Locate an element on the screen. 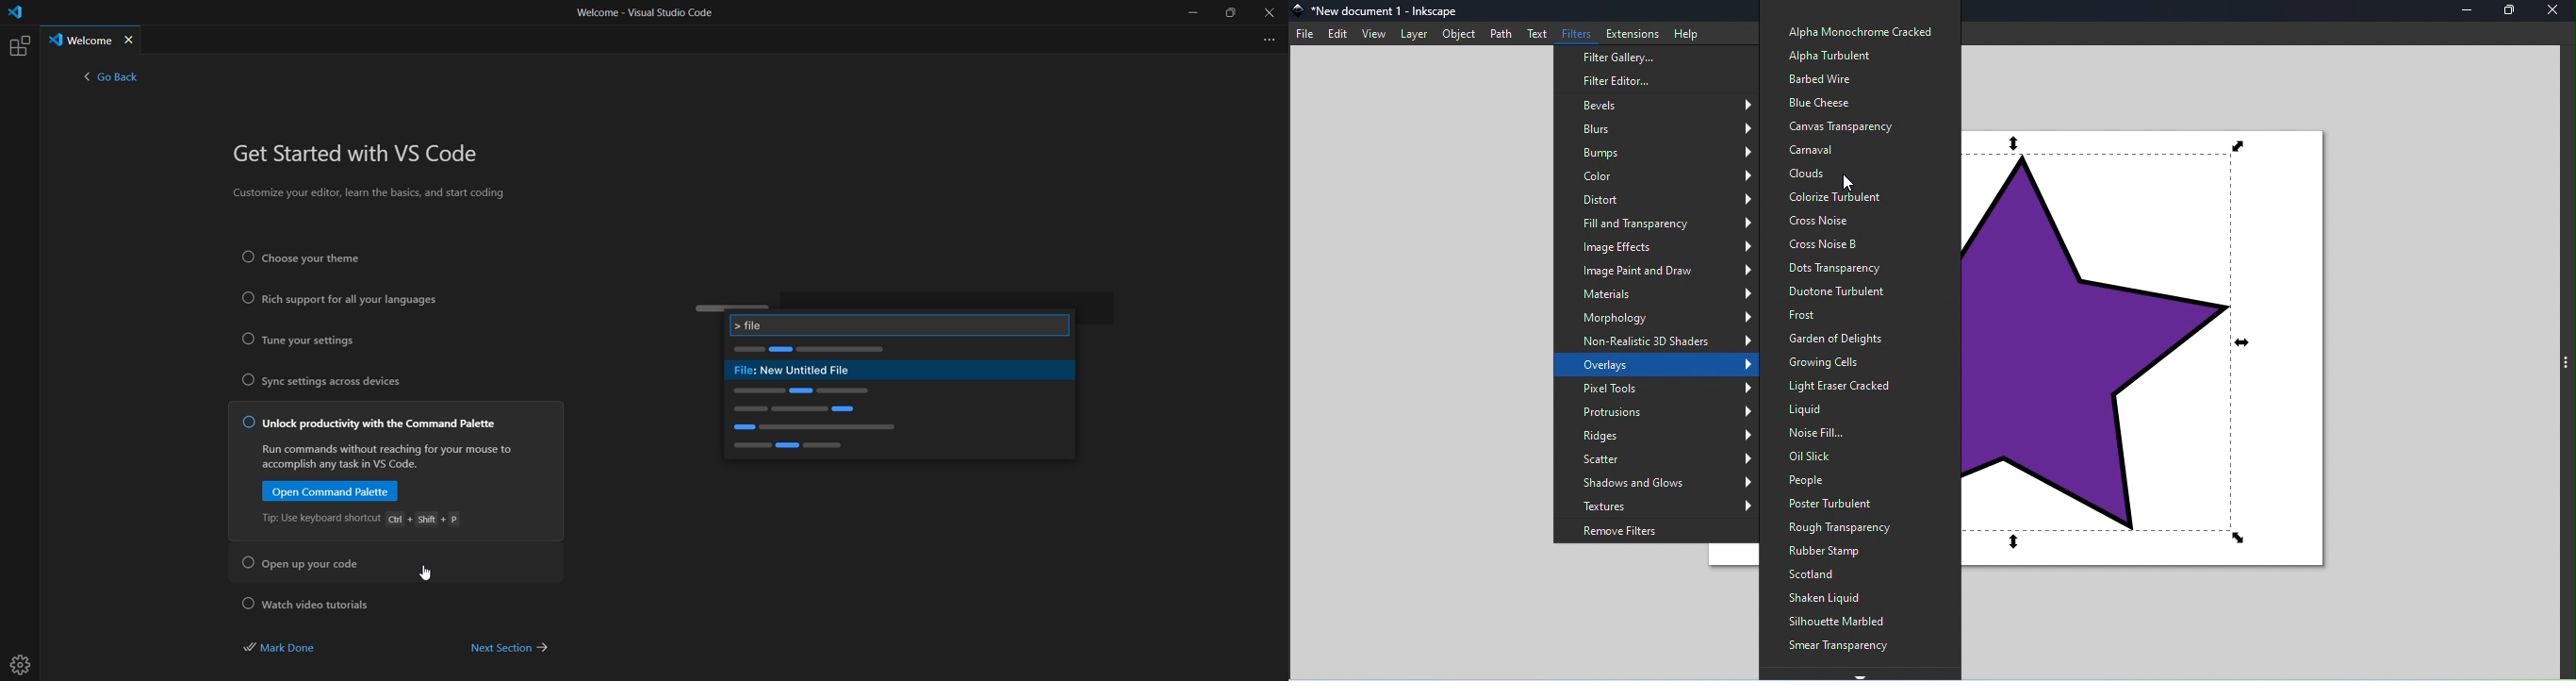 This screenshot has height=700, width=2576. toggle command panel is located at coordinates (2568, 366).